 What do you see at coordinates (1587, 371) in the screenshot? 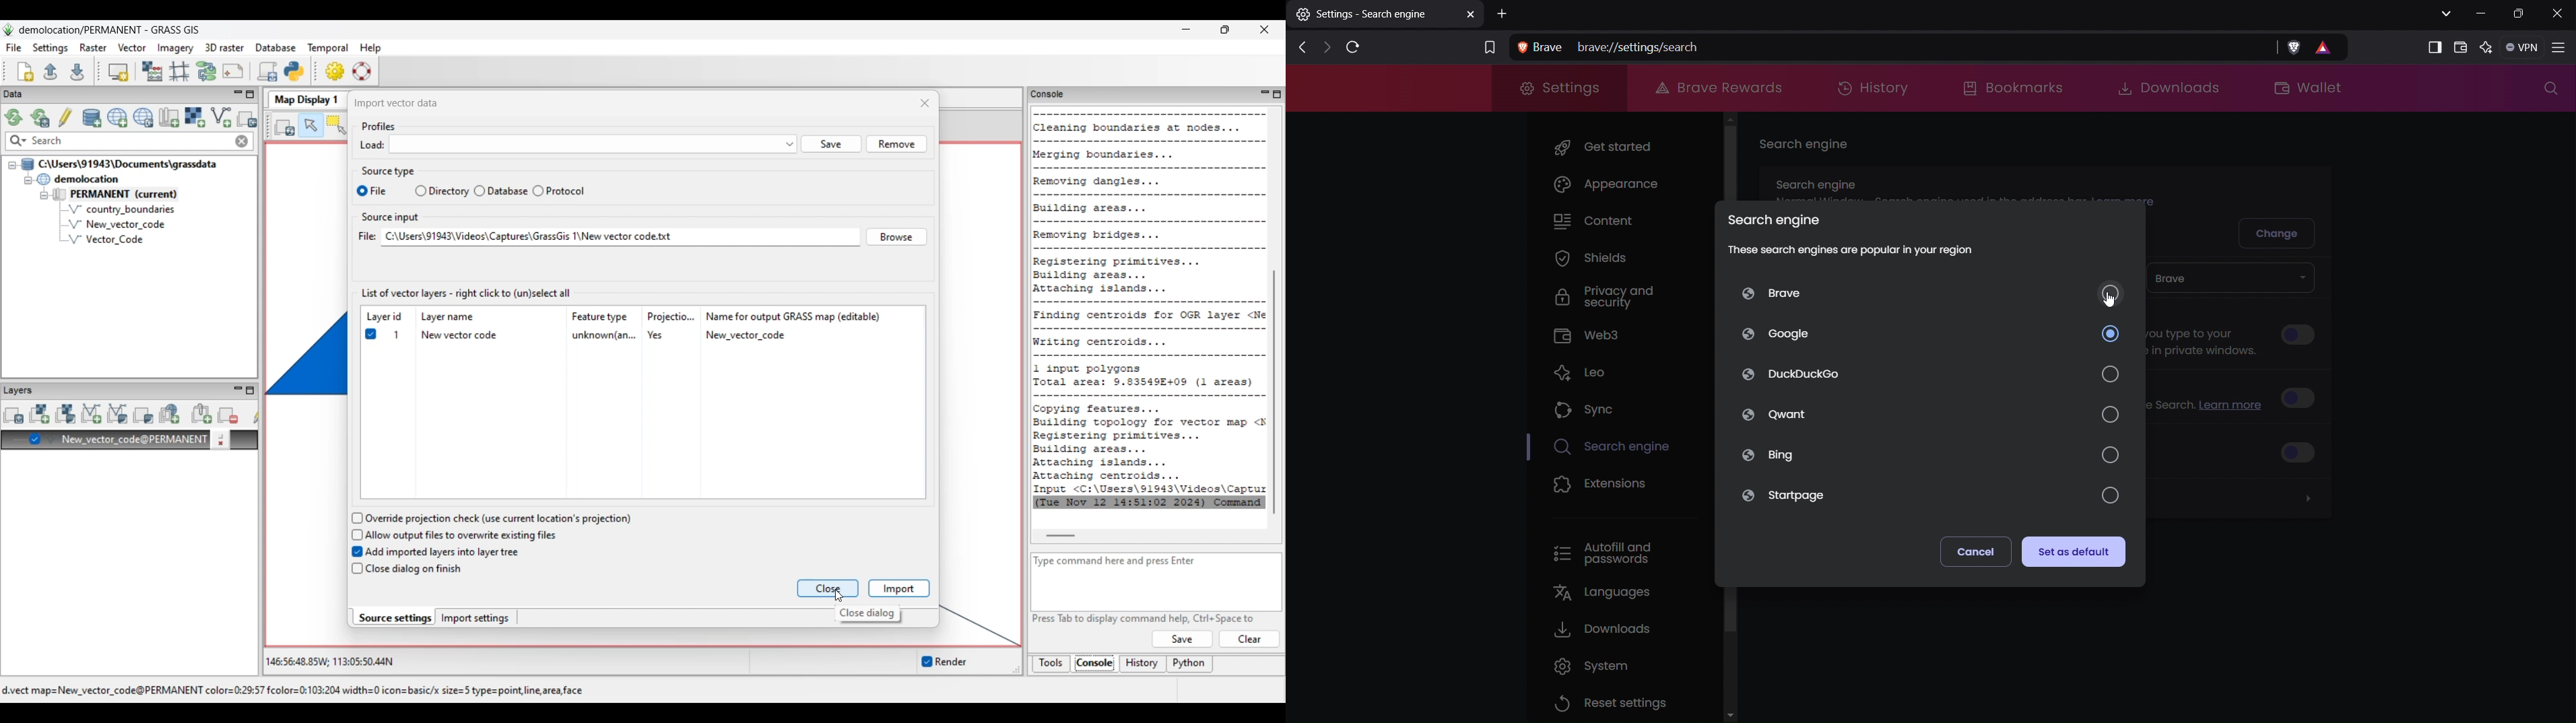
I see `Leo` at bounding box center [1587, 371].